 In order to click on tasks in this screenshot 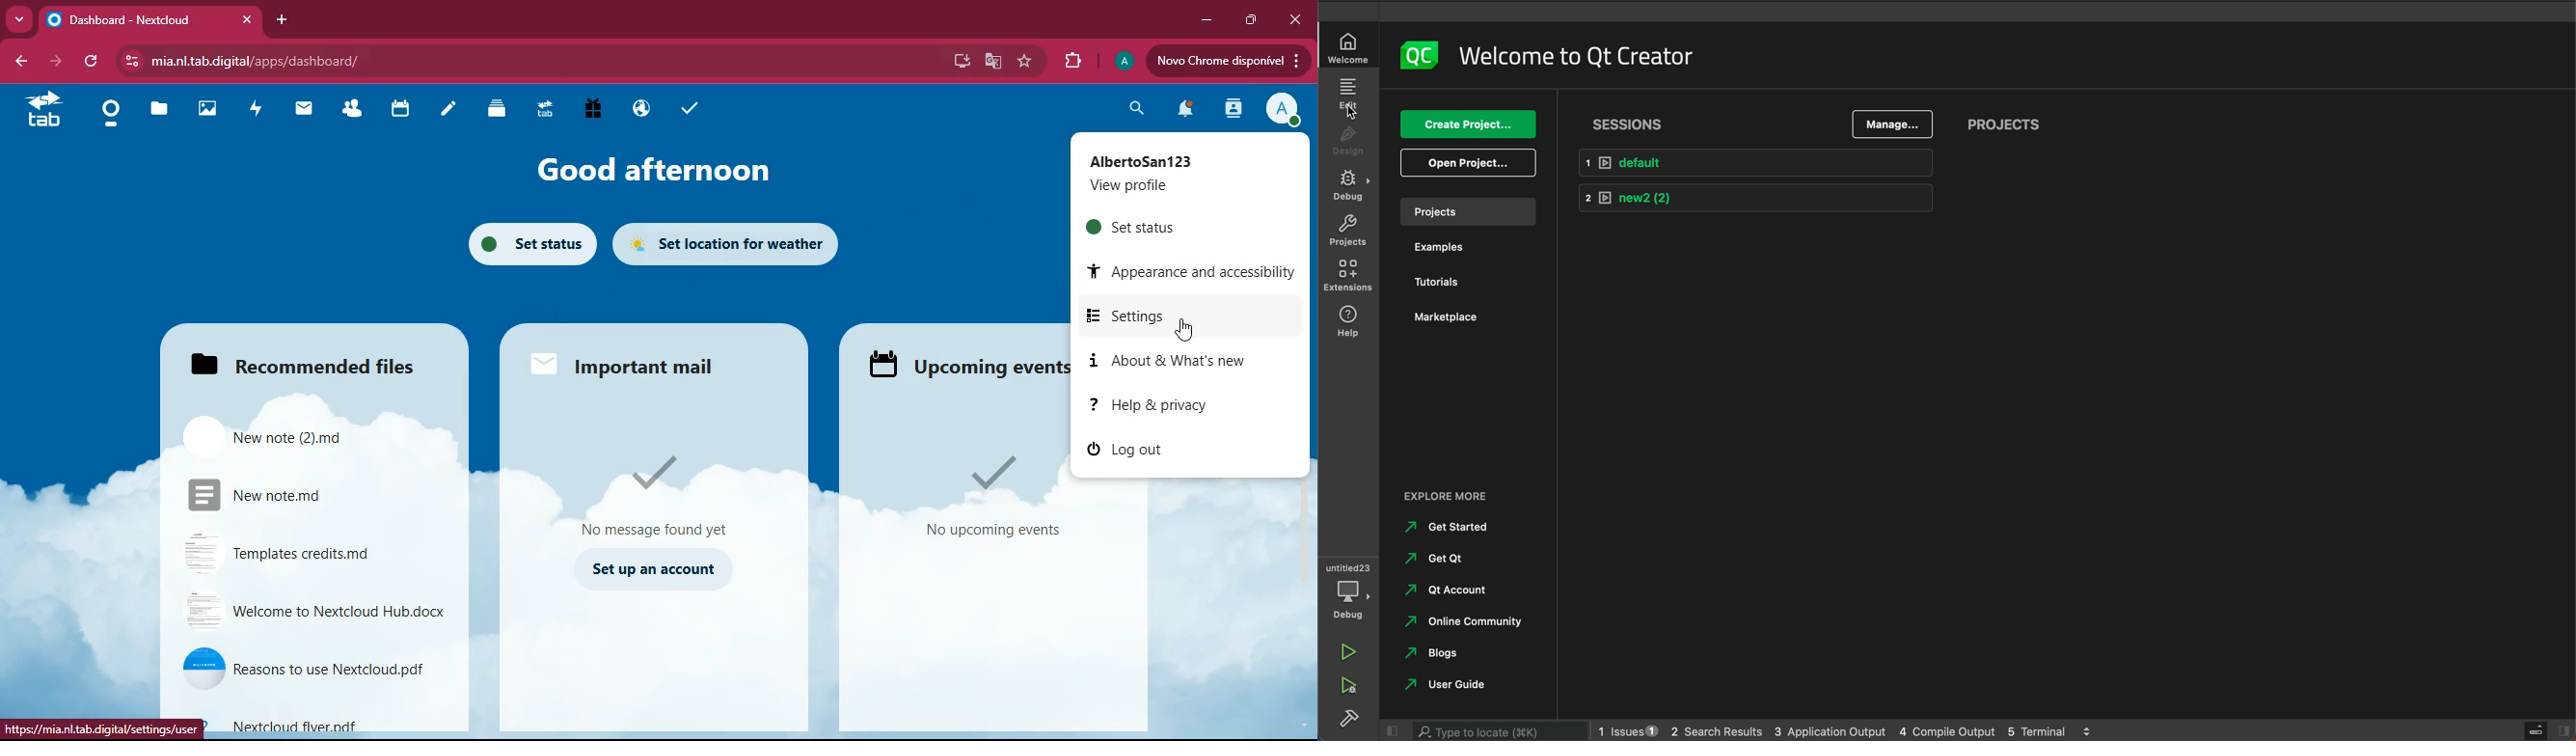, I will do `click(689, 112)`.